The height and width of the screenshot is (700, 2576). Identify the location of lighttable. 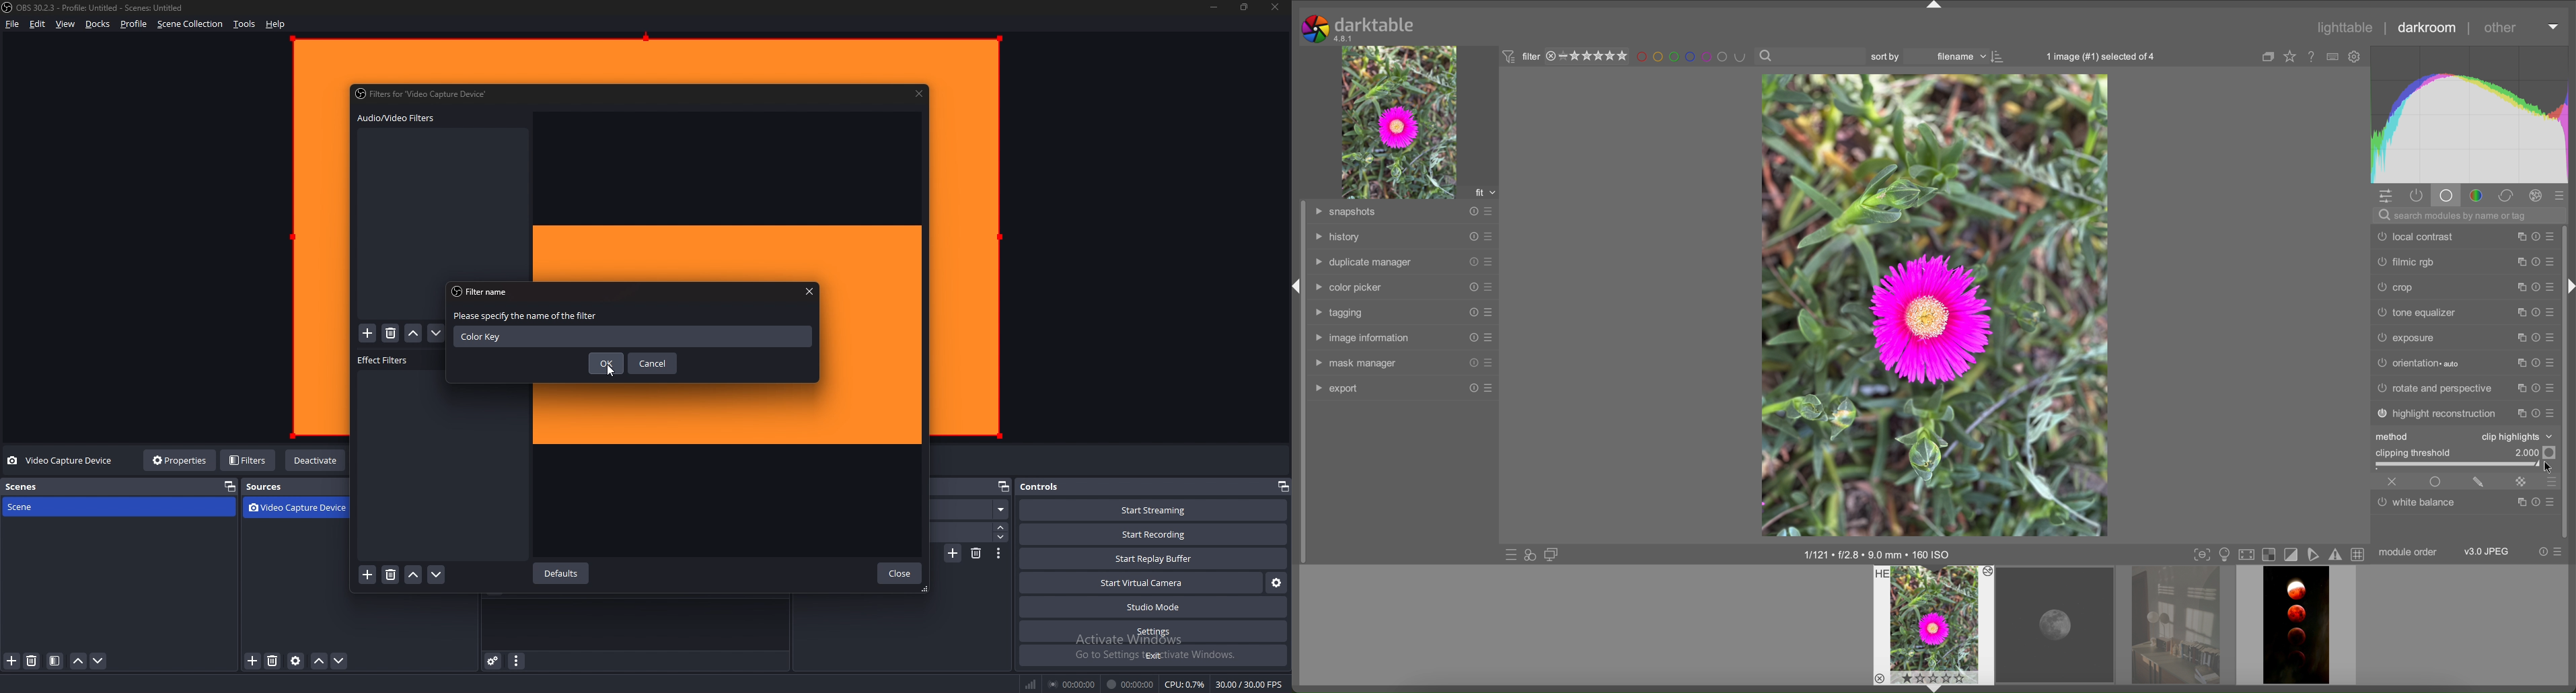
(2346, 27).